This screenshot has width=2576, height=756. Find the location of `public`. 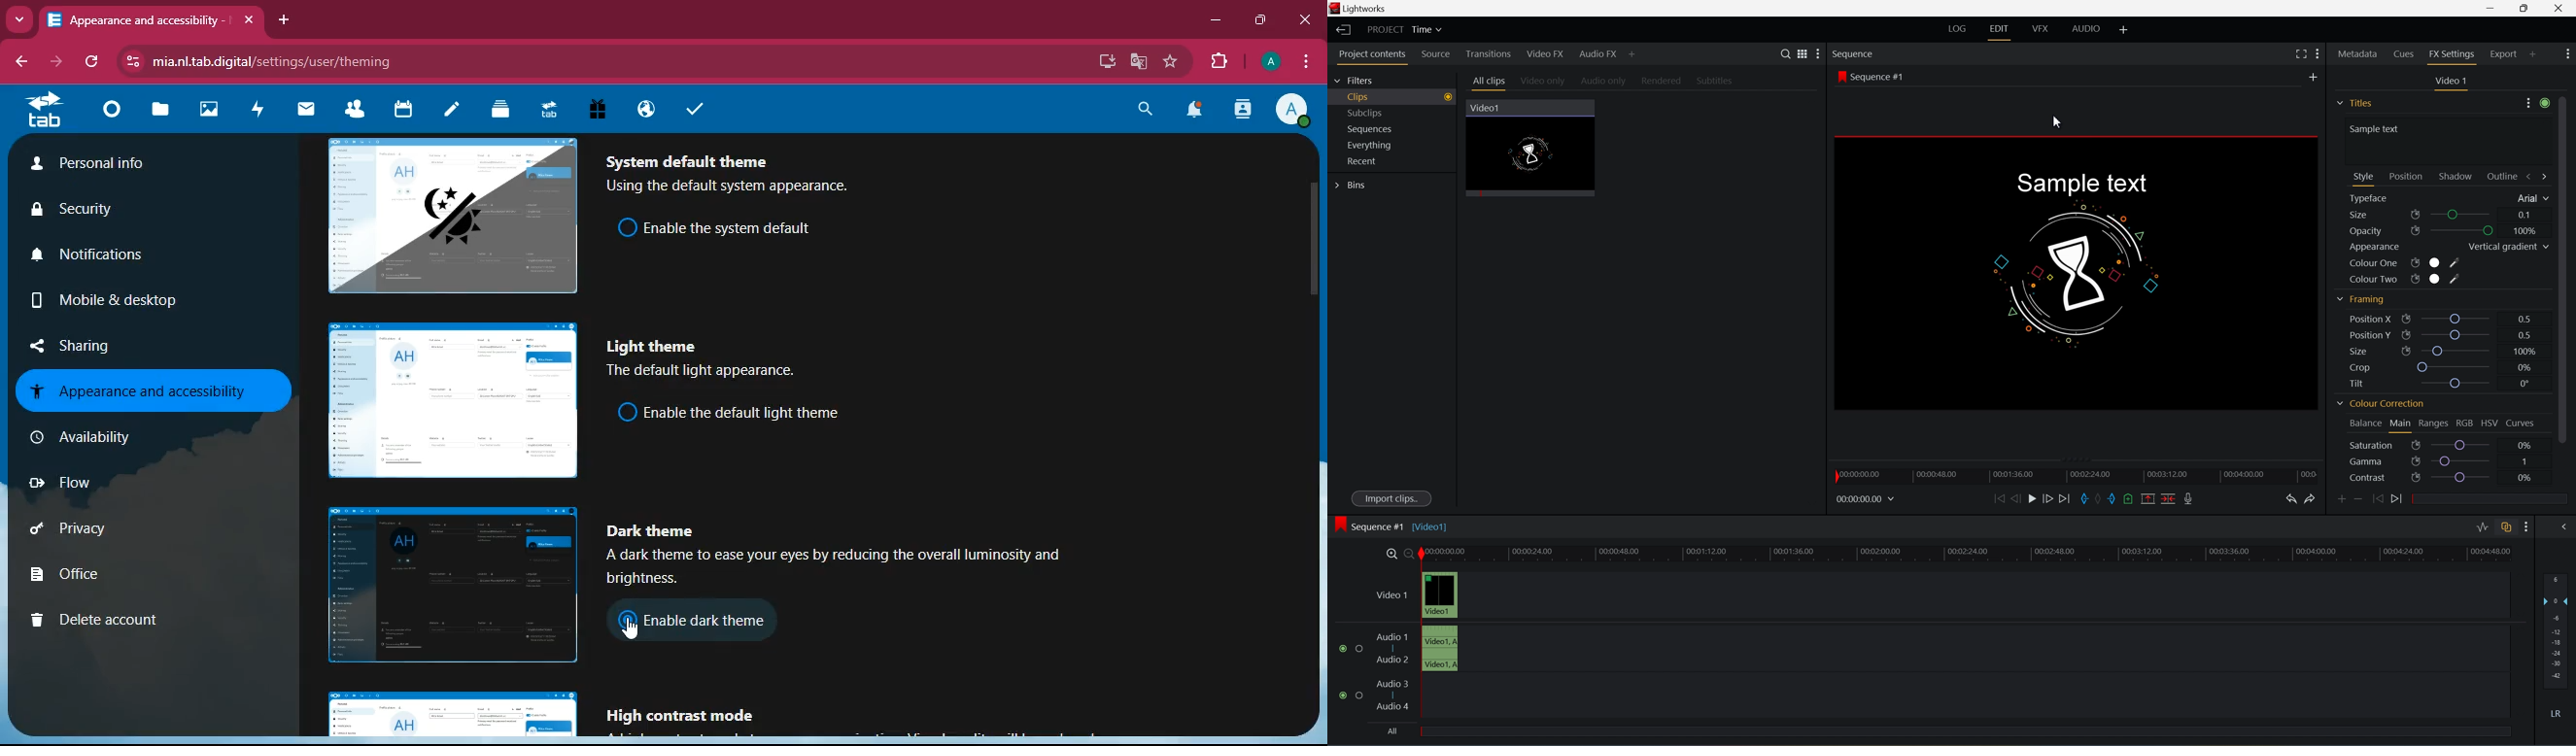

public is located at coordinates (643, 109).